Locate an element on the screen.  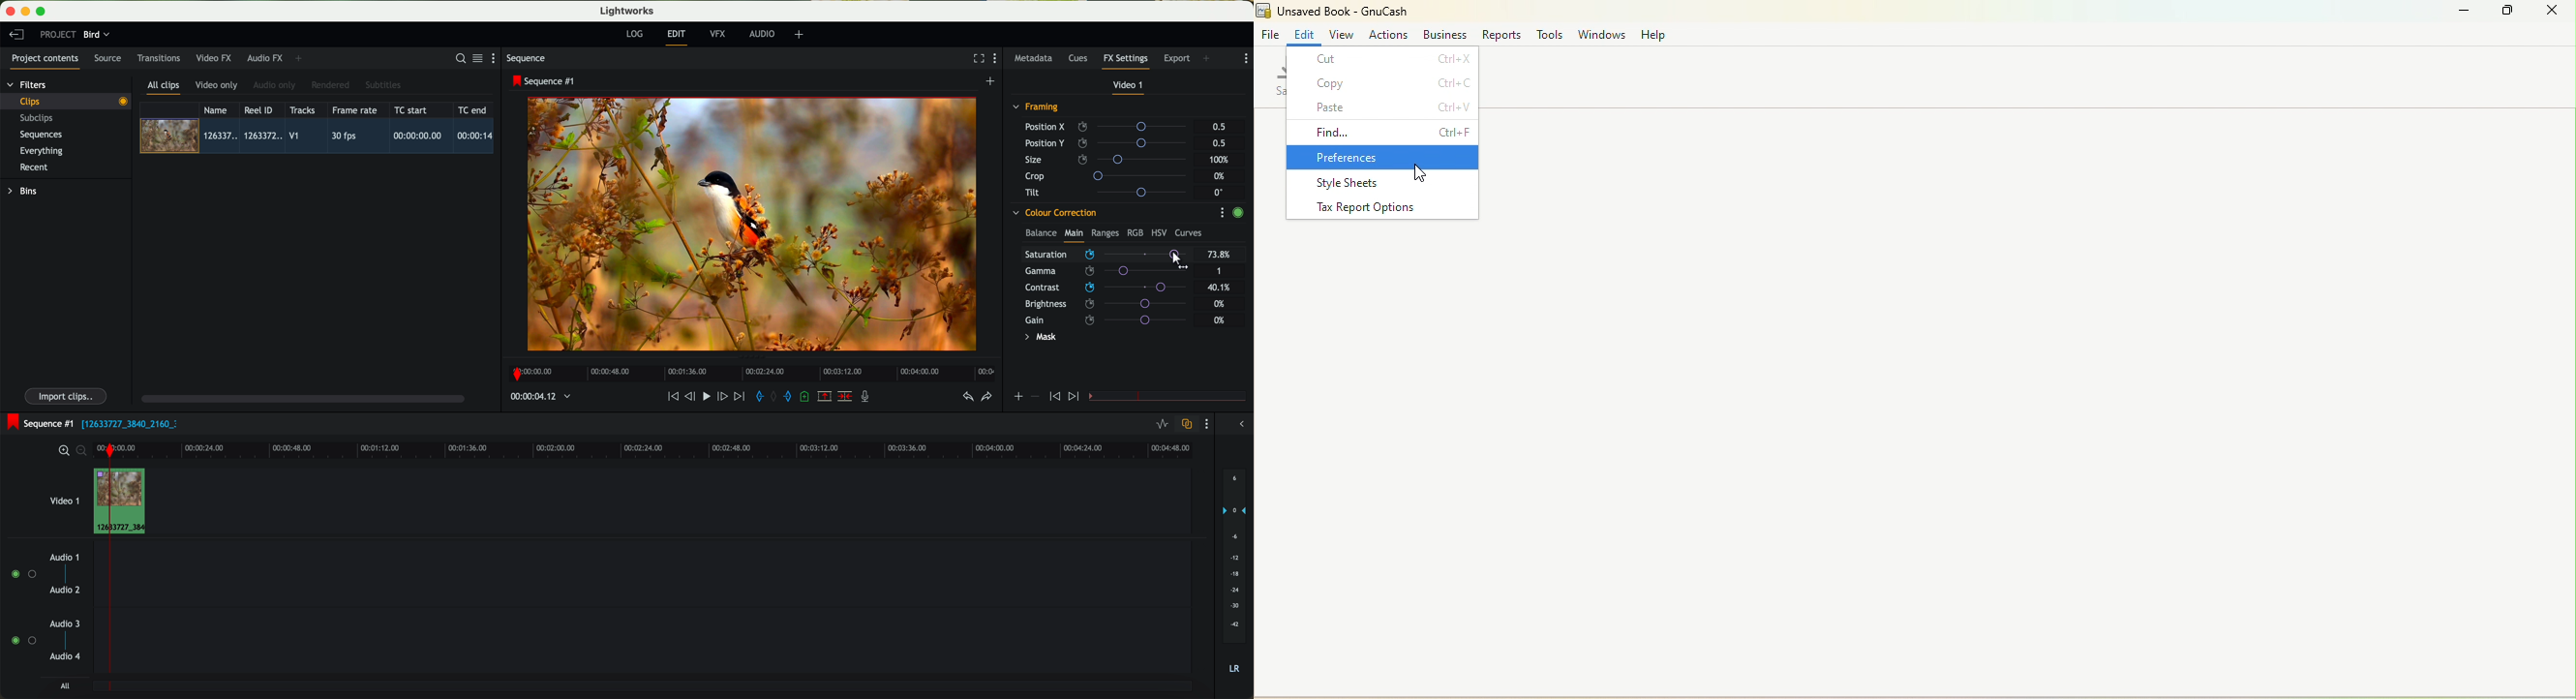
show settings menu is located at coordinates (498, 58).